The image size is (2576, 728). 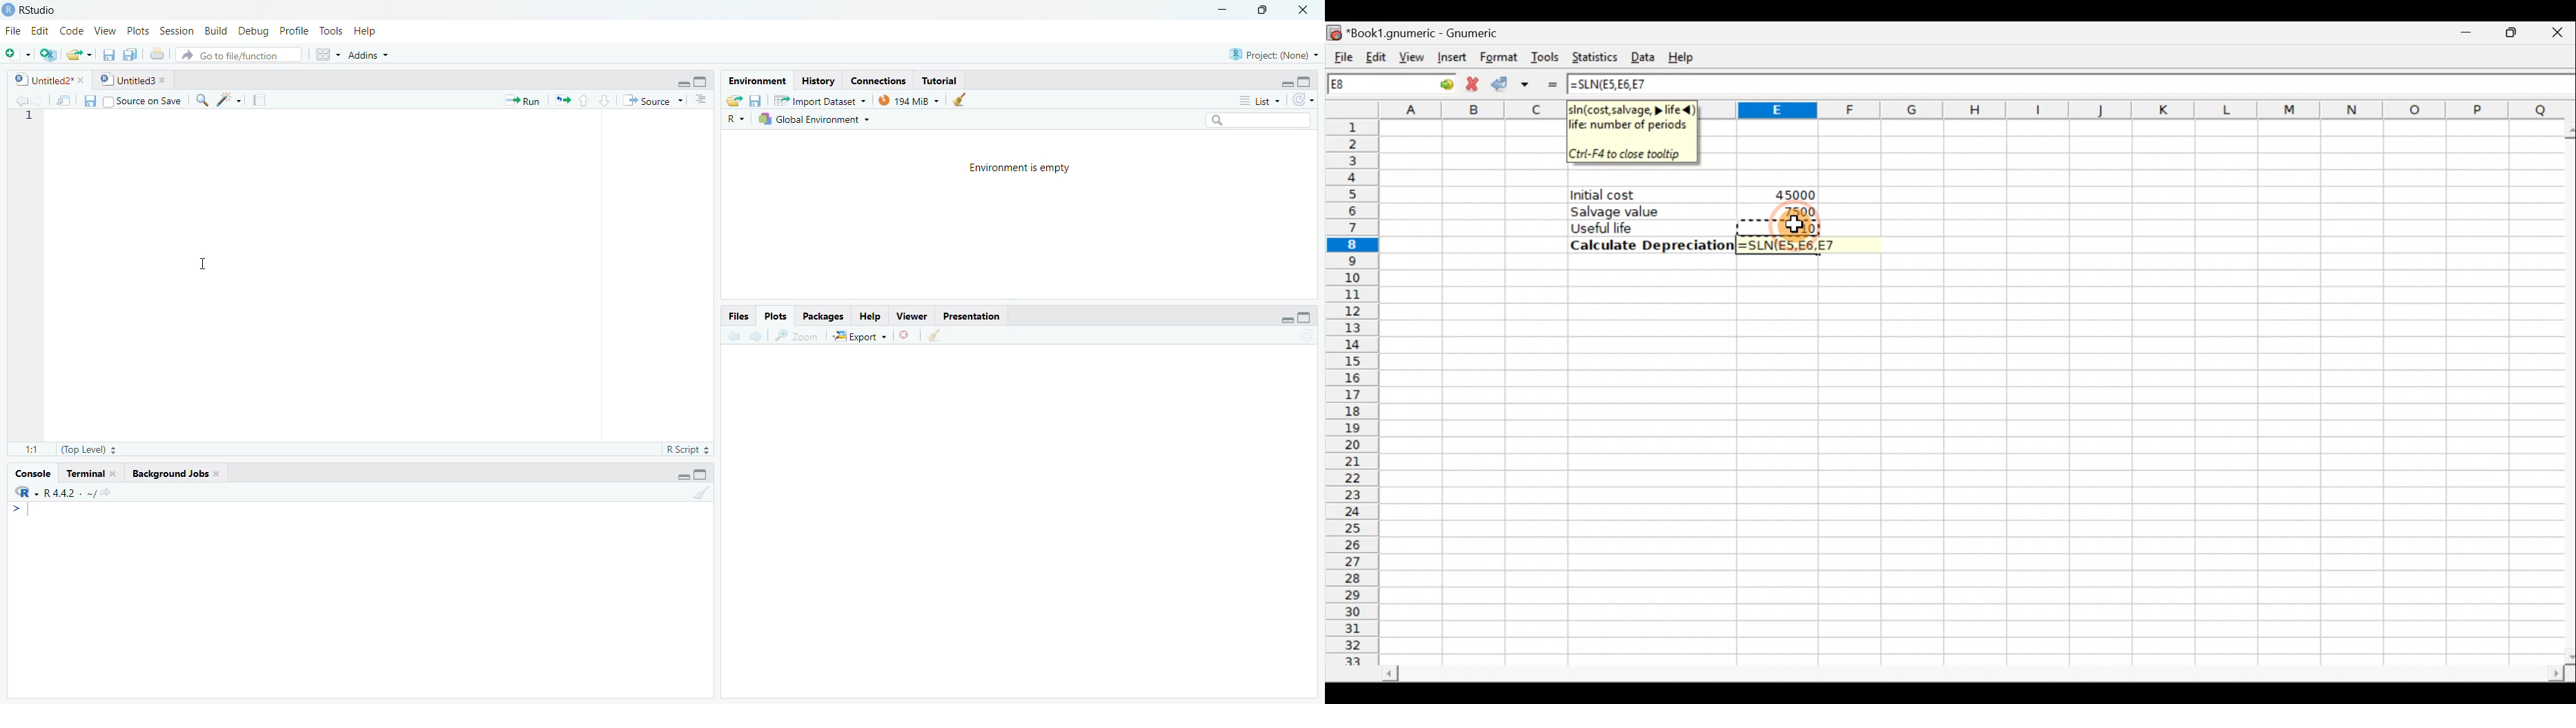 I want to click on Plots, so click(x=136, y=32).